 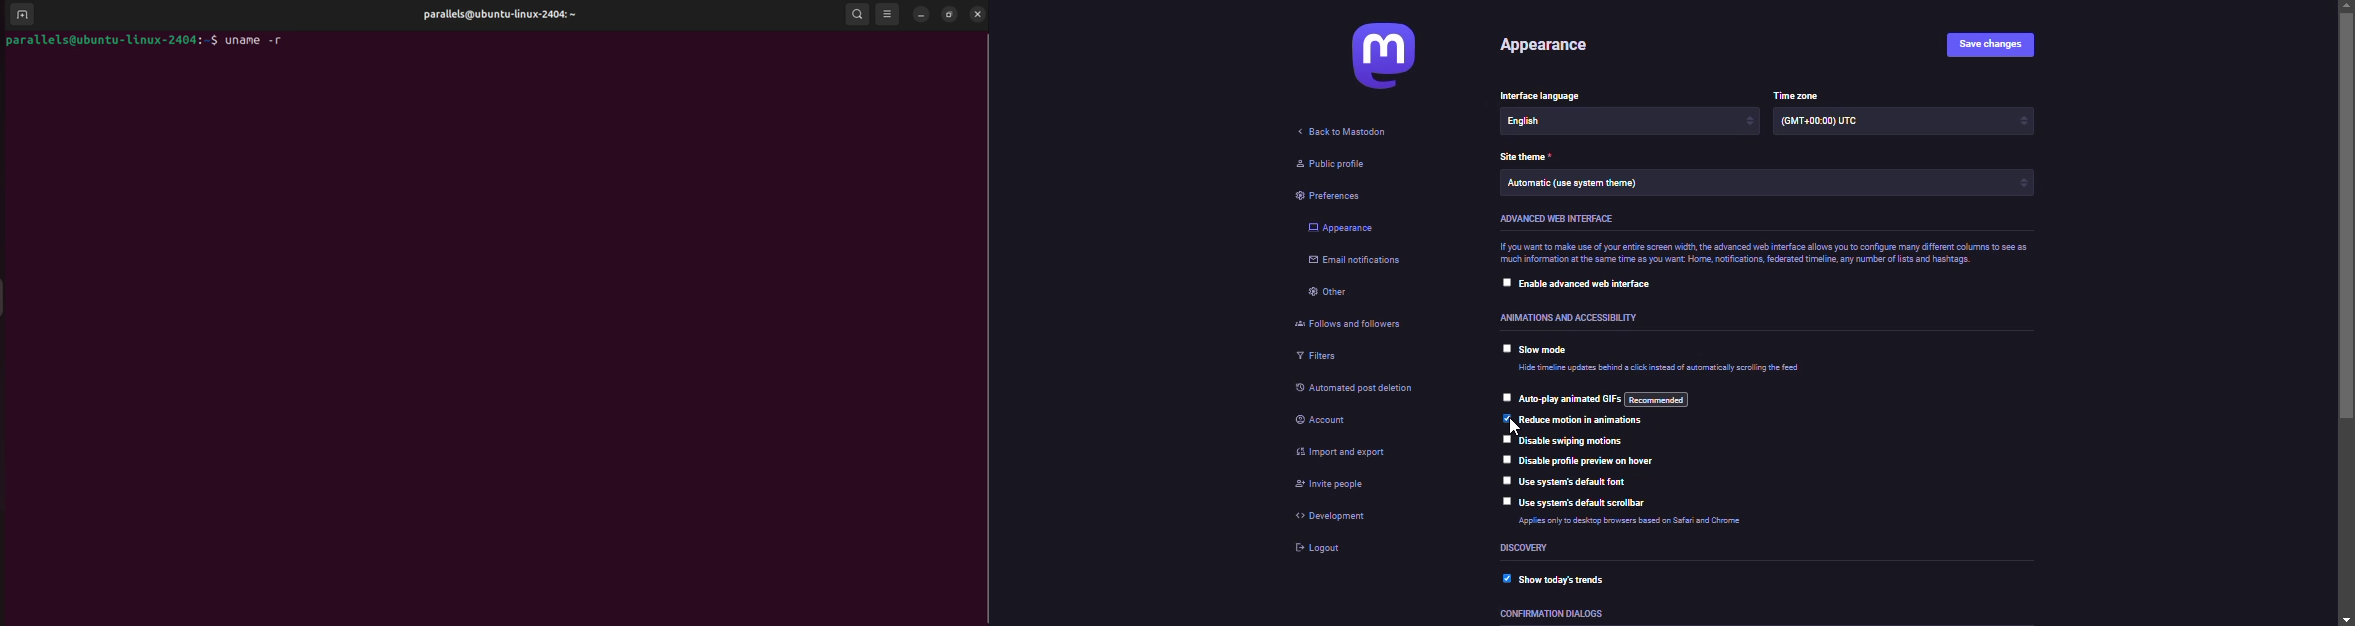 What do you see at coordinates (1586, 421) in the screenshot?
I see `reduce motion in animations` at bounding box center [1586, 421].